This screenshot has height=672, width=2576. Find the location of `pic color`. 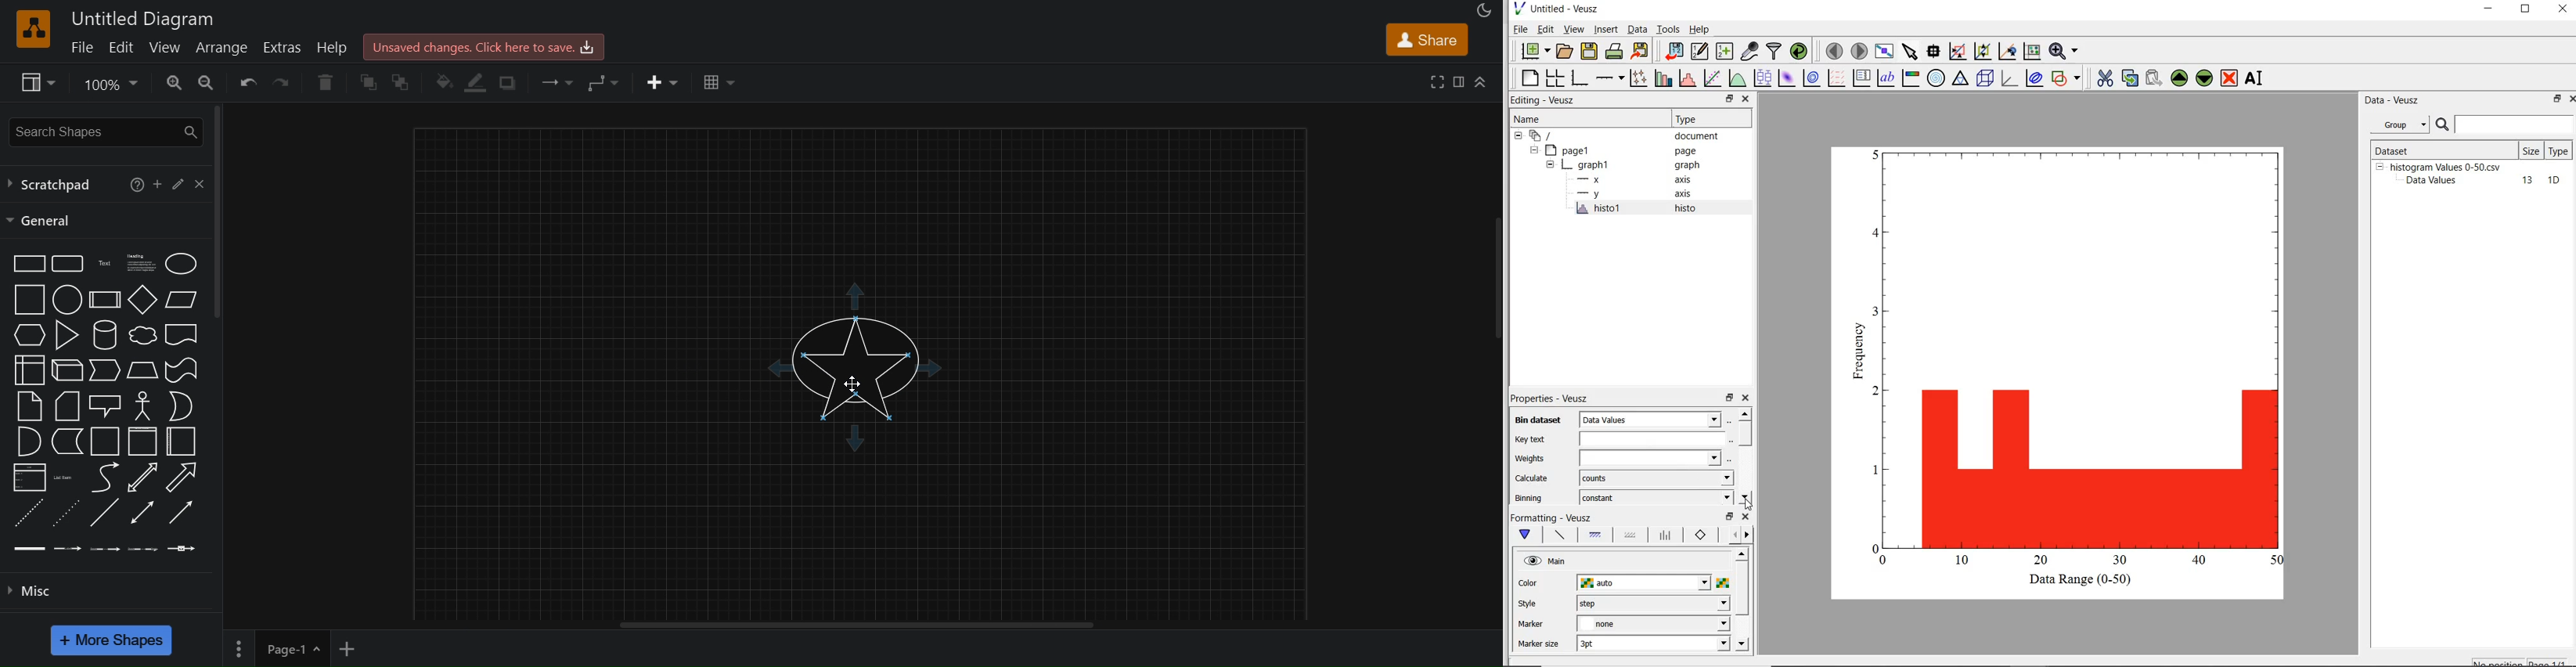

pic color is located at coordinates (1723, 583).